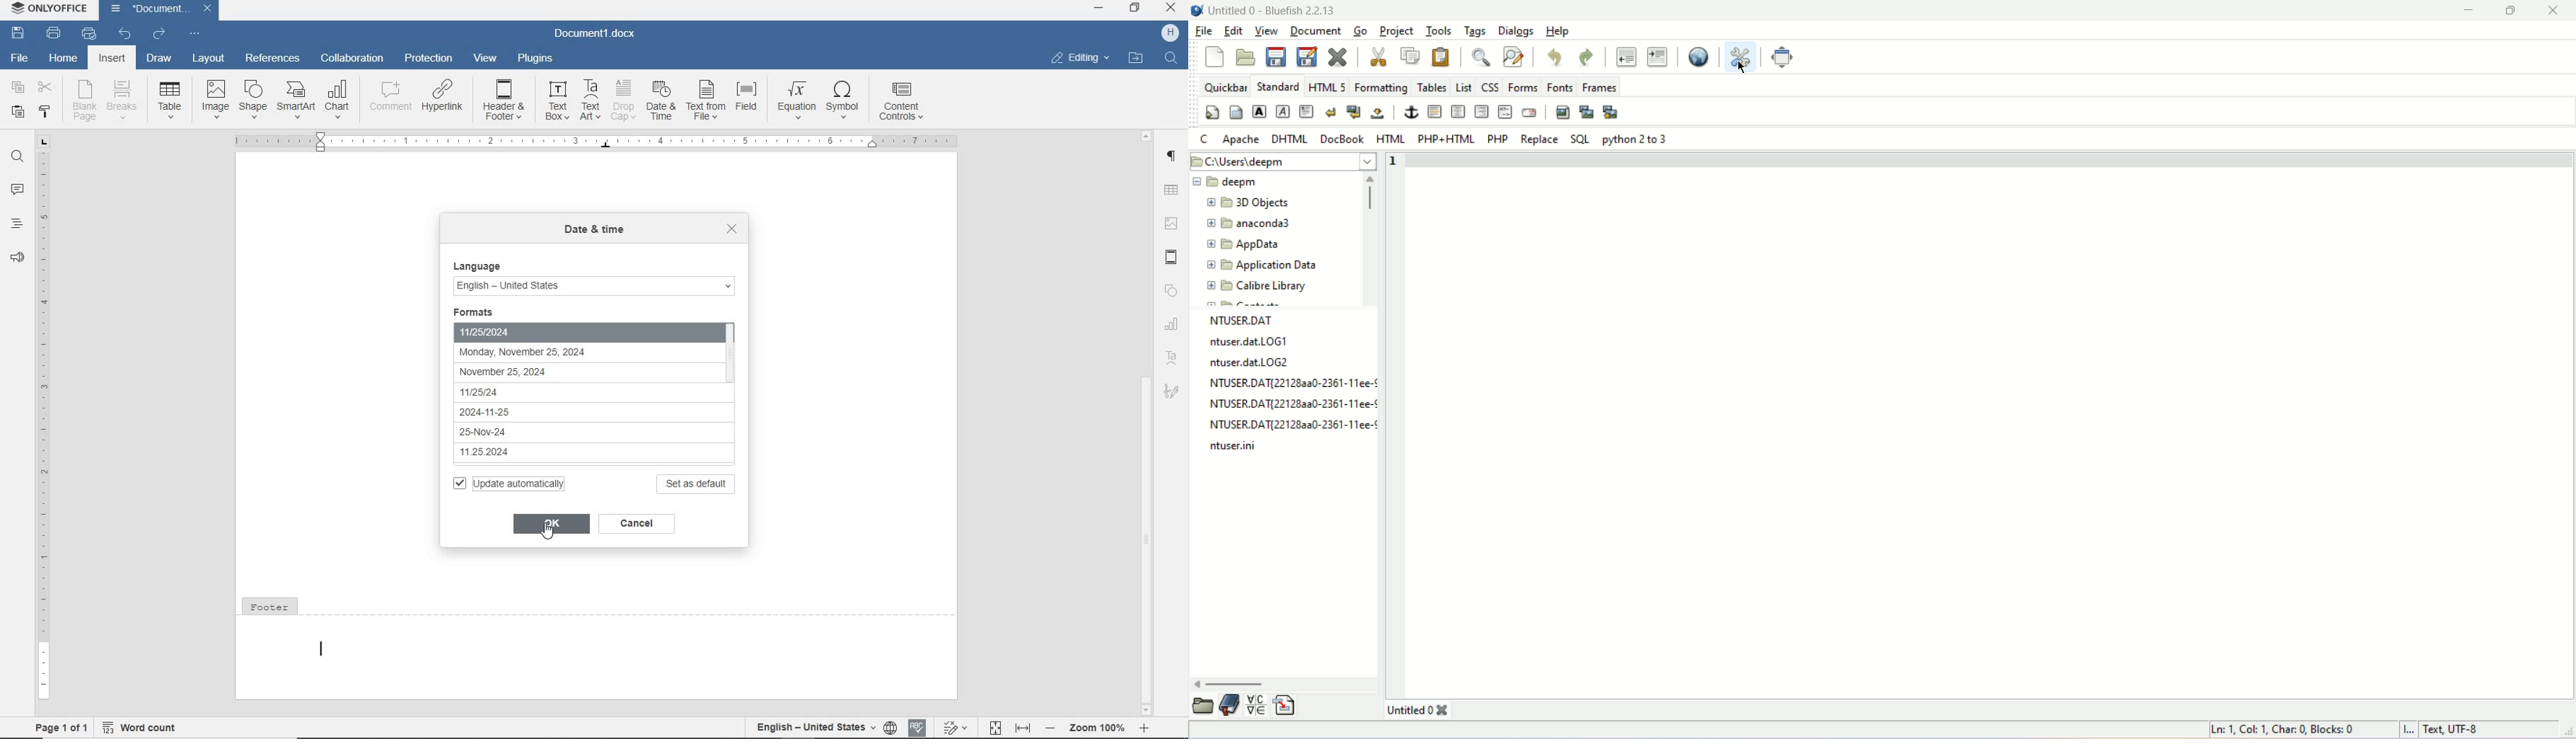 This screenshot has width=2576, height=756. I want to click on HTML 5, so click(1328, 87).